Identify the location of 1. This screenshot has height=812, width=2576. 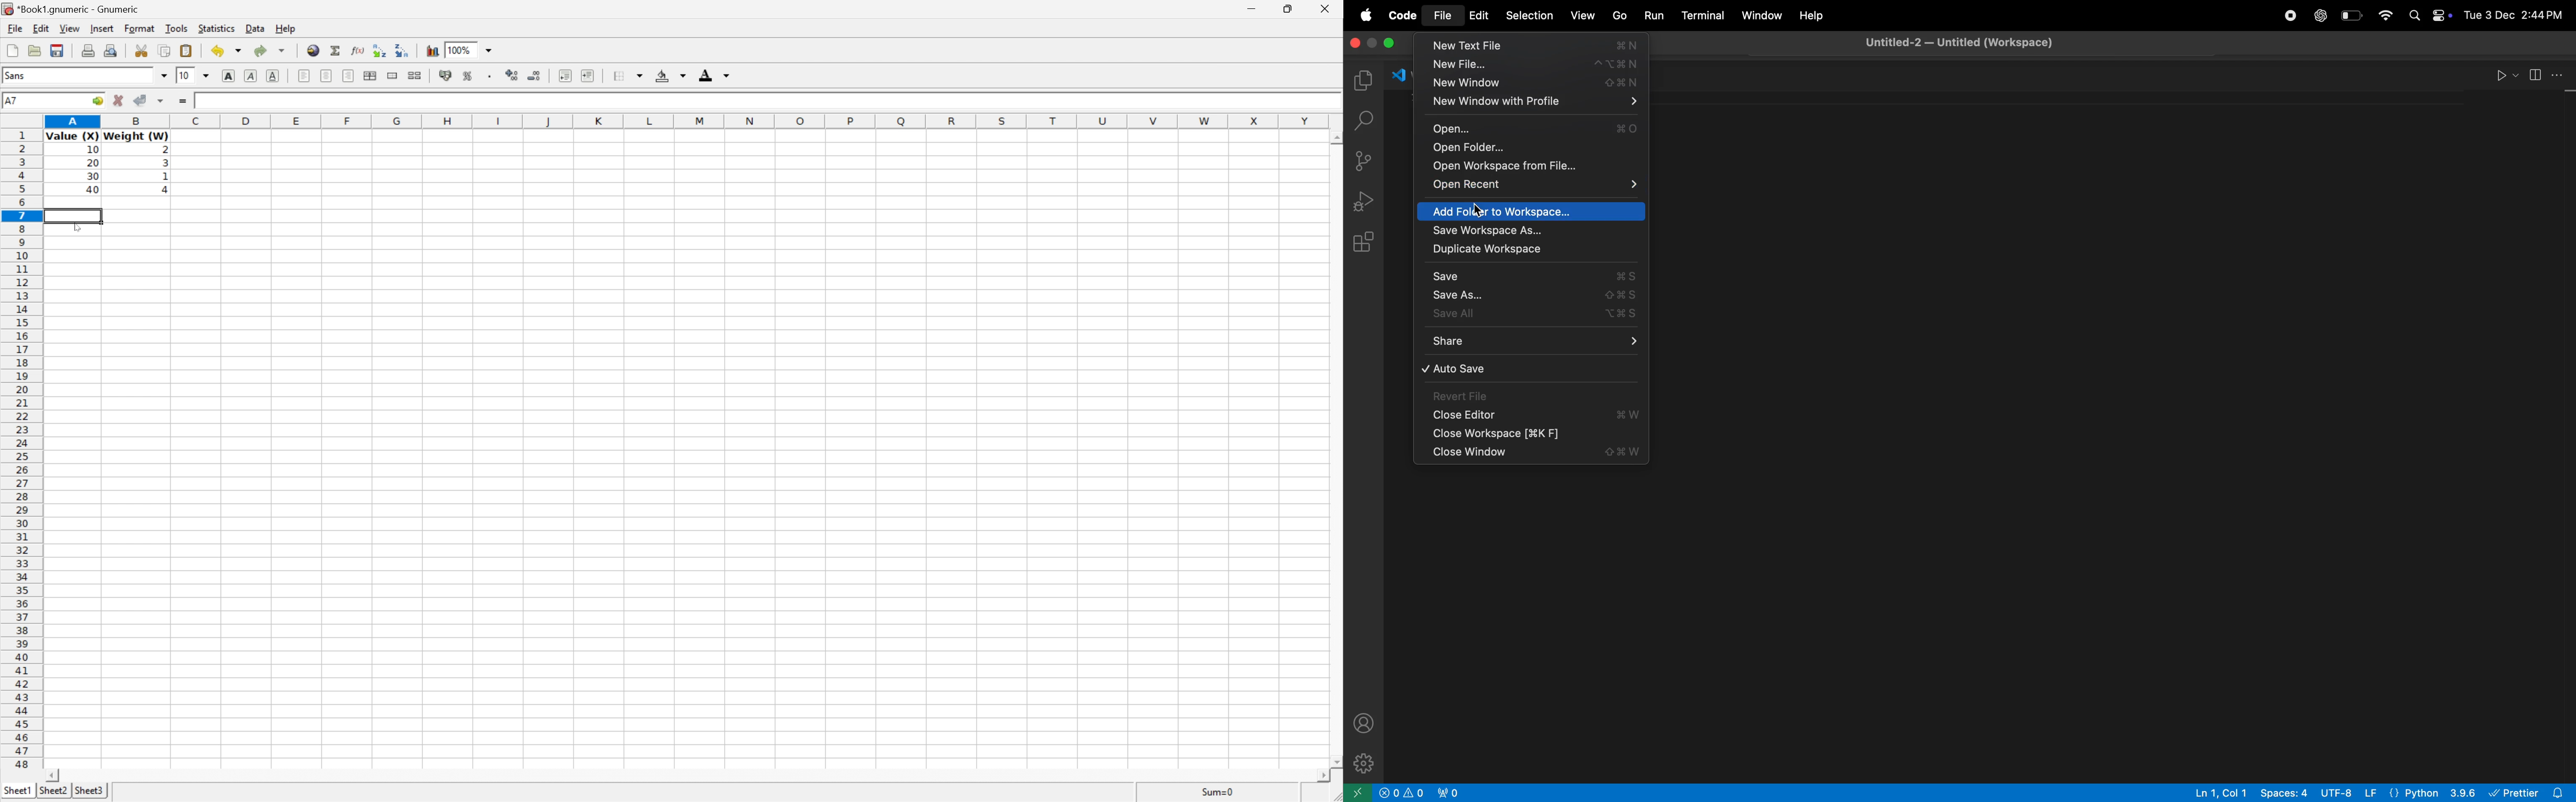
(164, 176).